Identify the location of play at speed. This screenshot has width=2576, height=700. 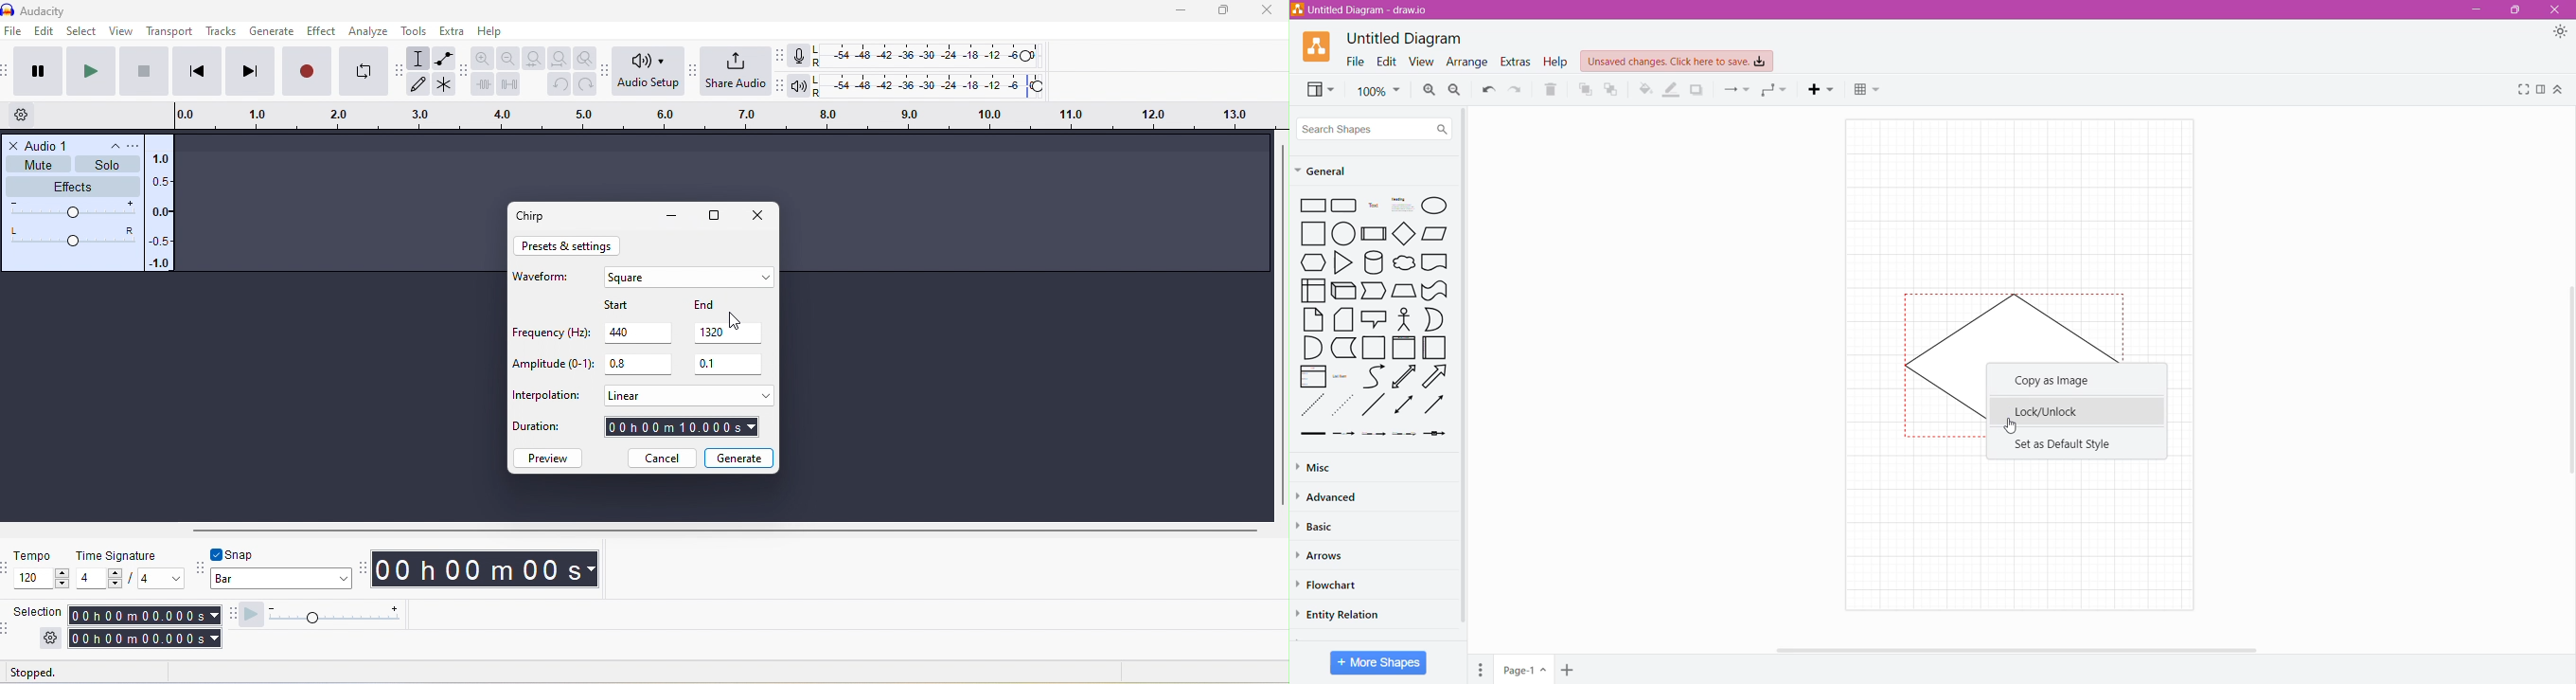
(328, 615).